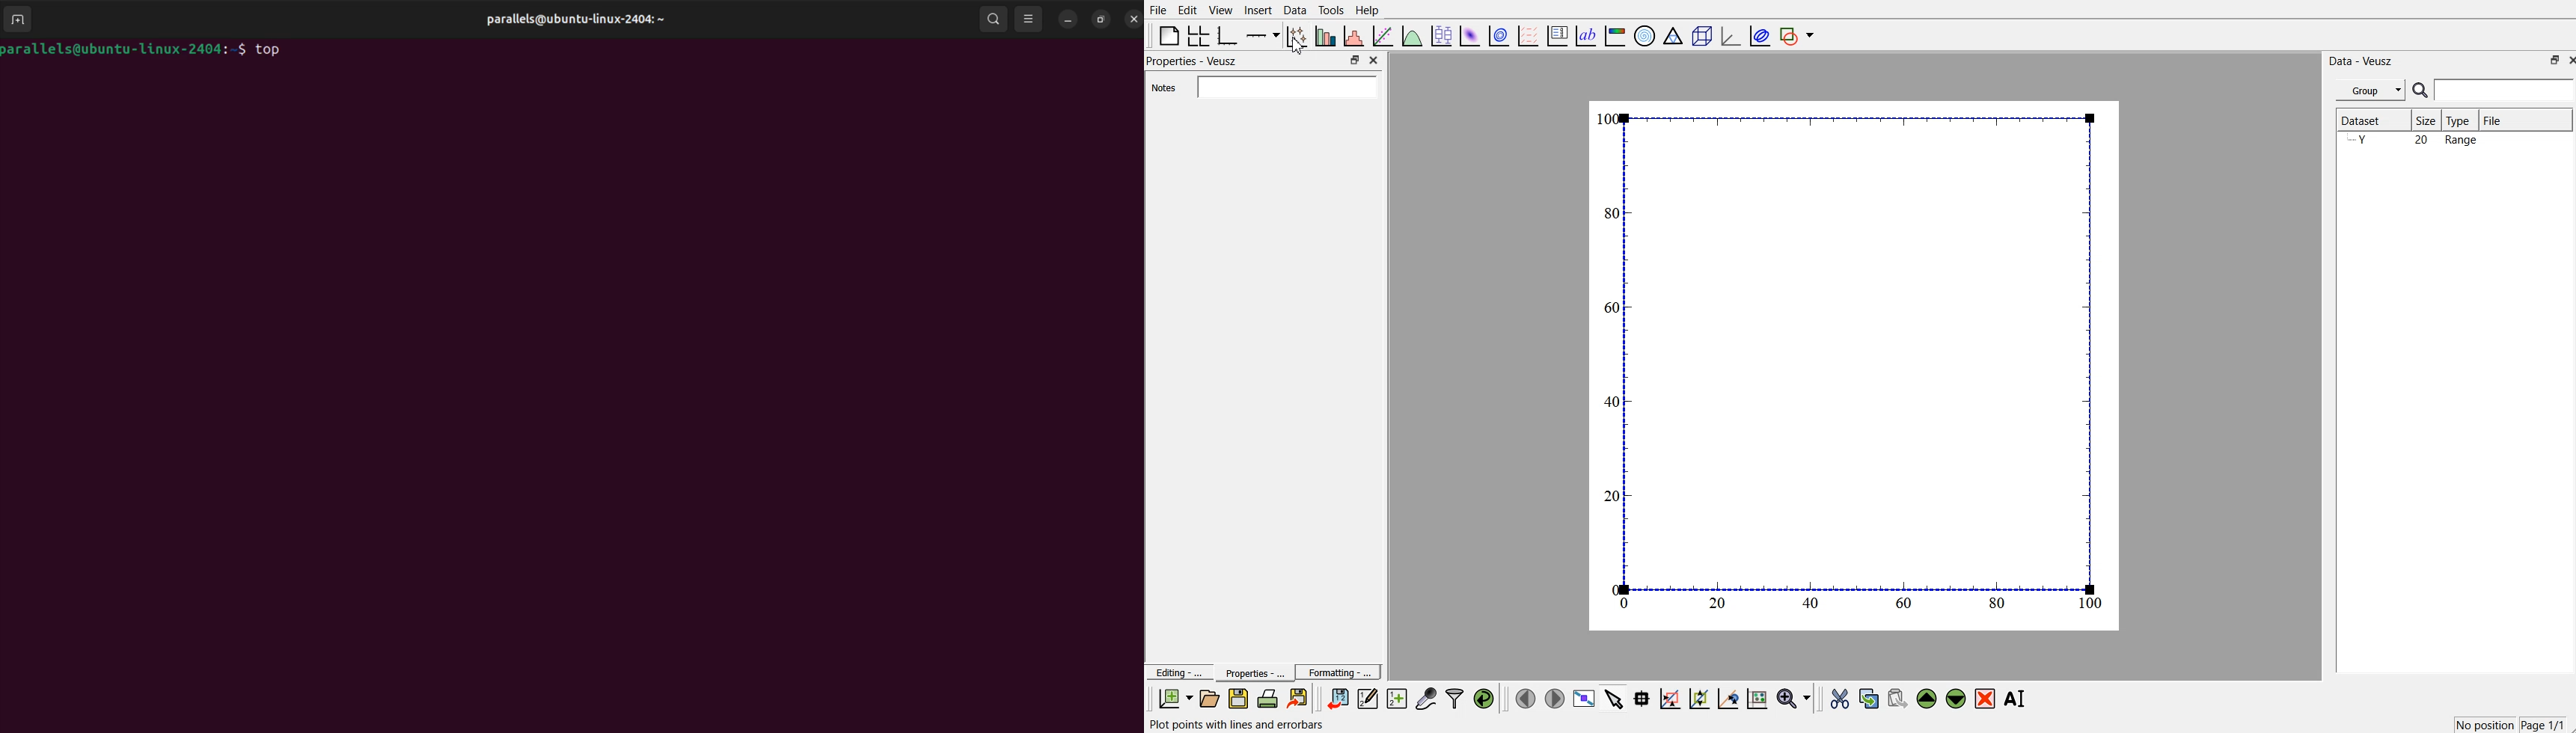  What do you see at coordinates (1355, 36) in the screenshot?
I see `histogram of dataset` at bounding box center [1355, 36].